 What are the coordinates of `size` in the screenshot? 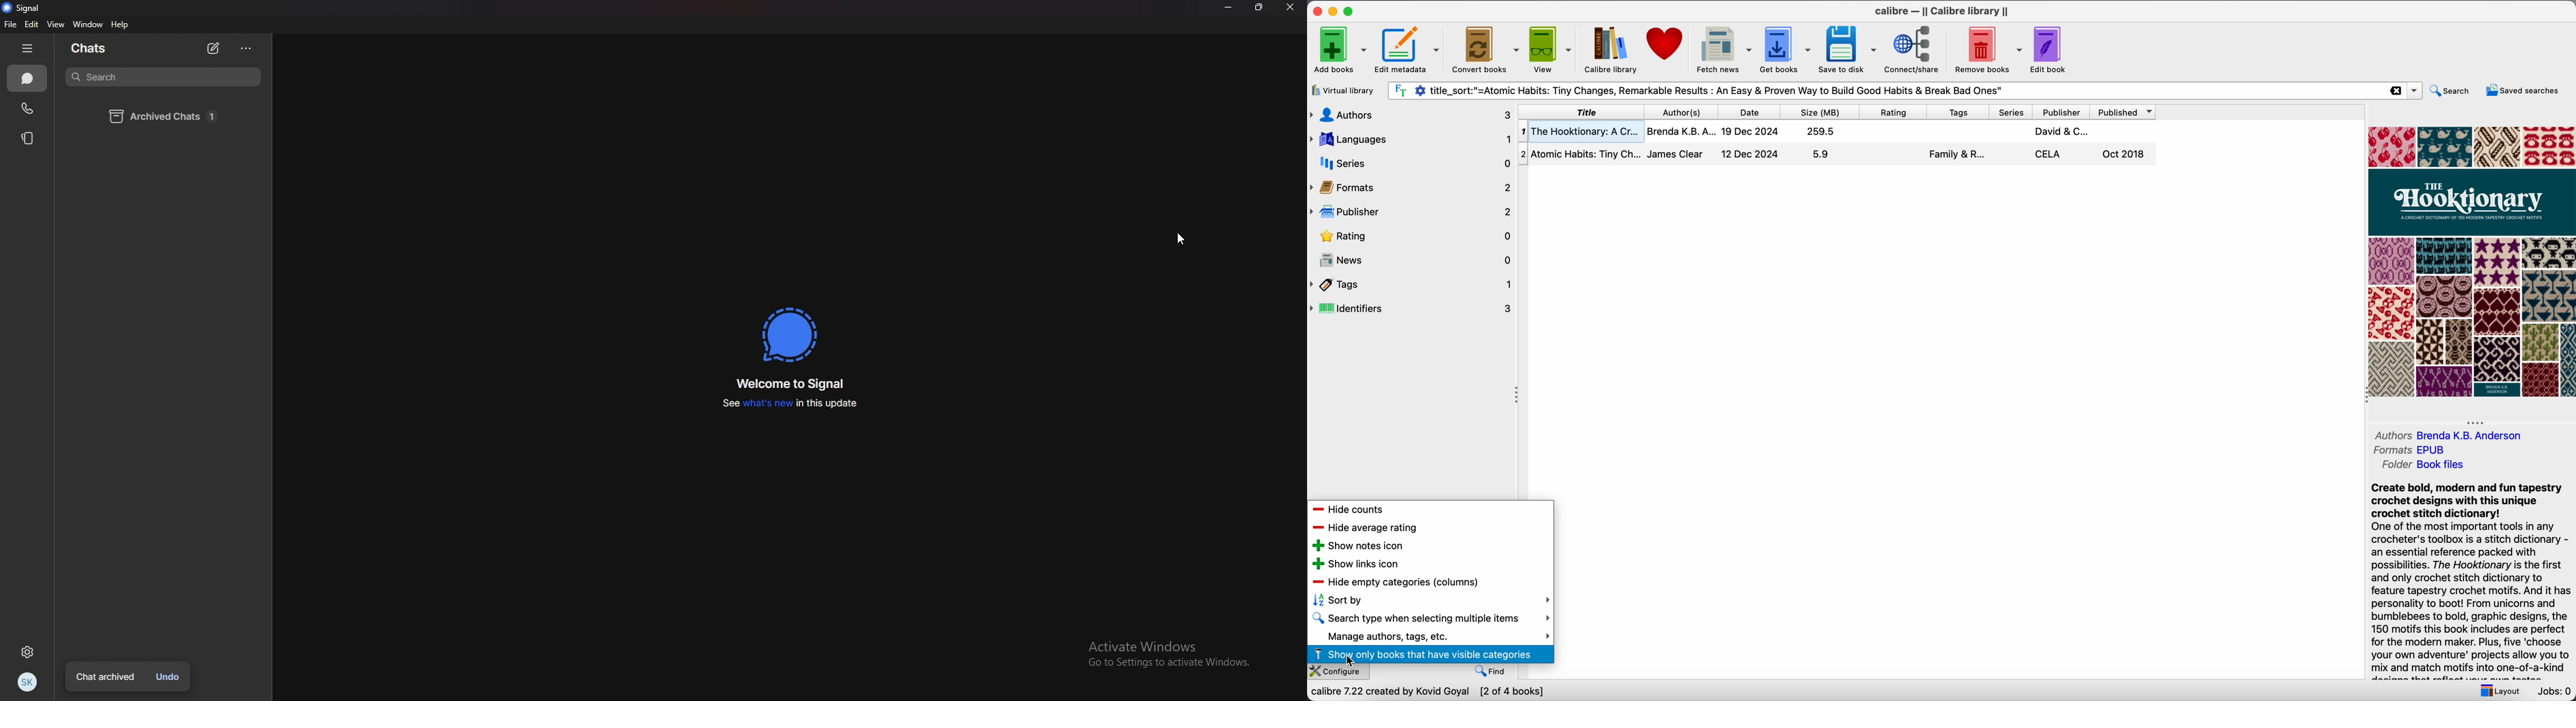 It's located at (1823, 111).